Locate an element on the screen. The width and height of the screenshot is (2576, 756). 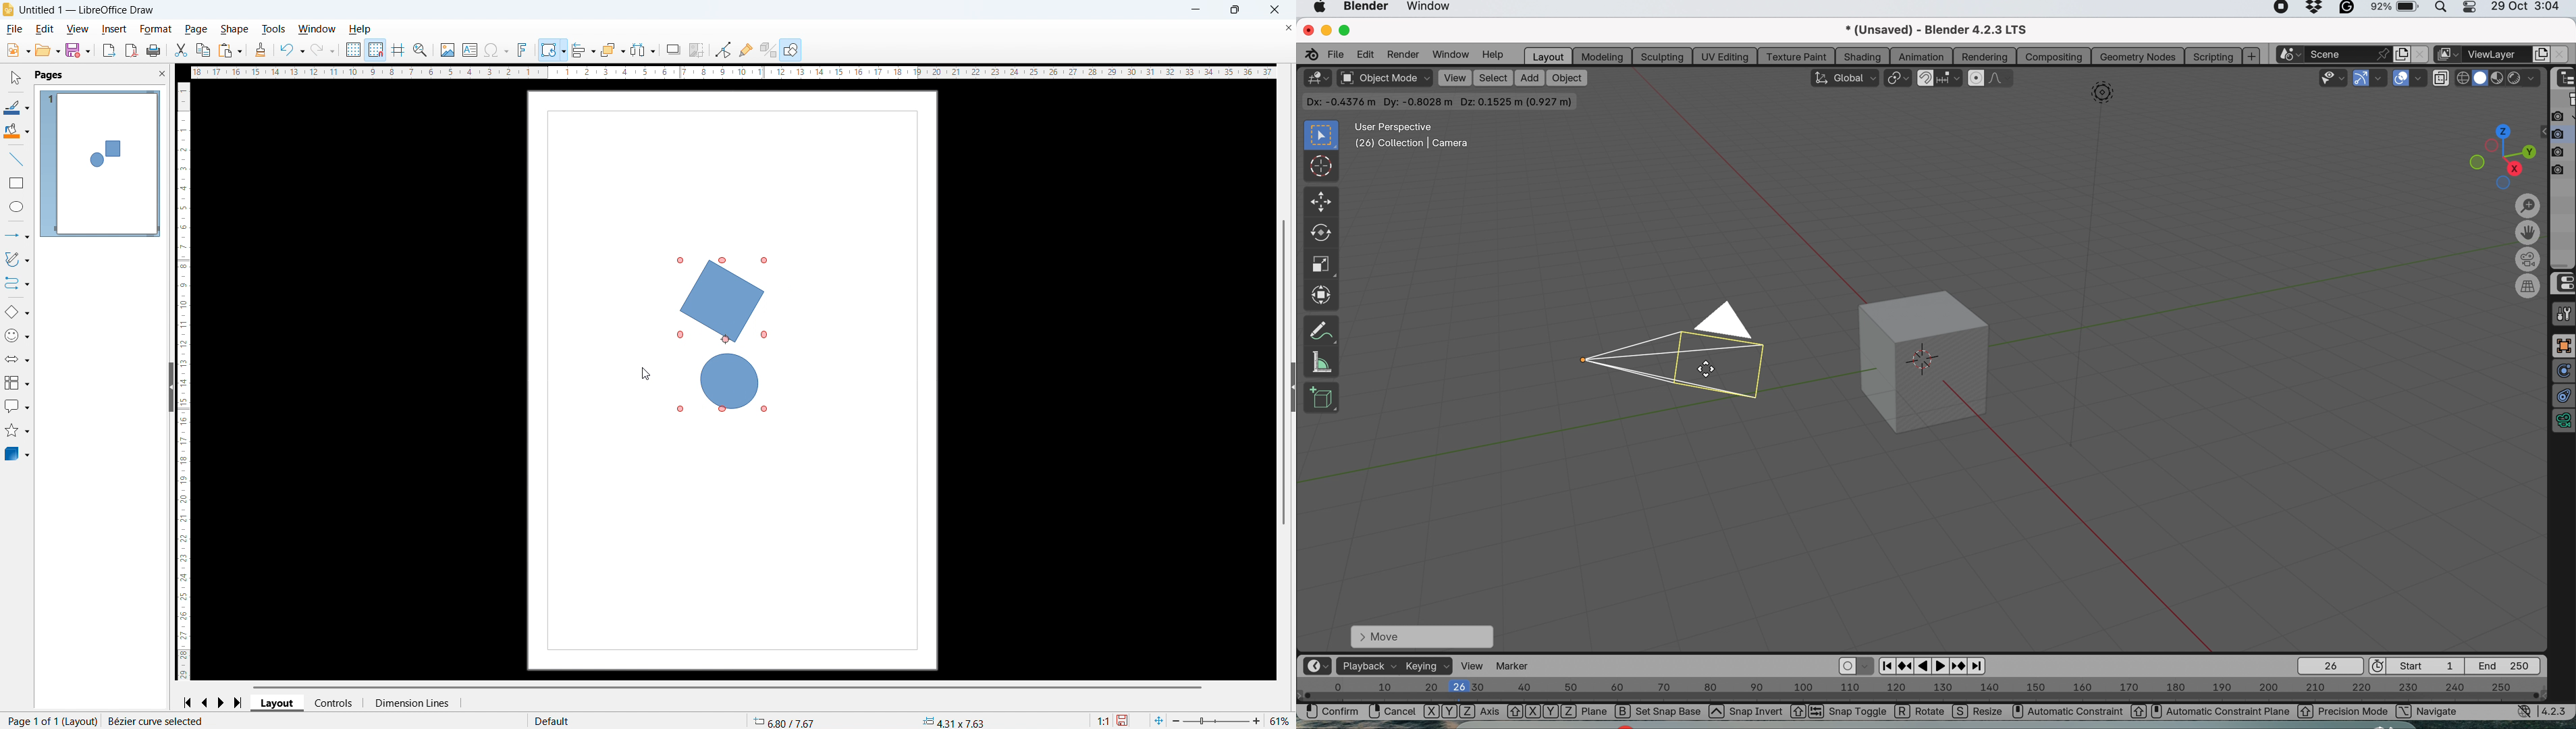
final frame is located at coordinates (2508, 665).